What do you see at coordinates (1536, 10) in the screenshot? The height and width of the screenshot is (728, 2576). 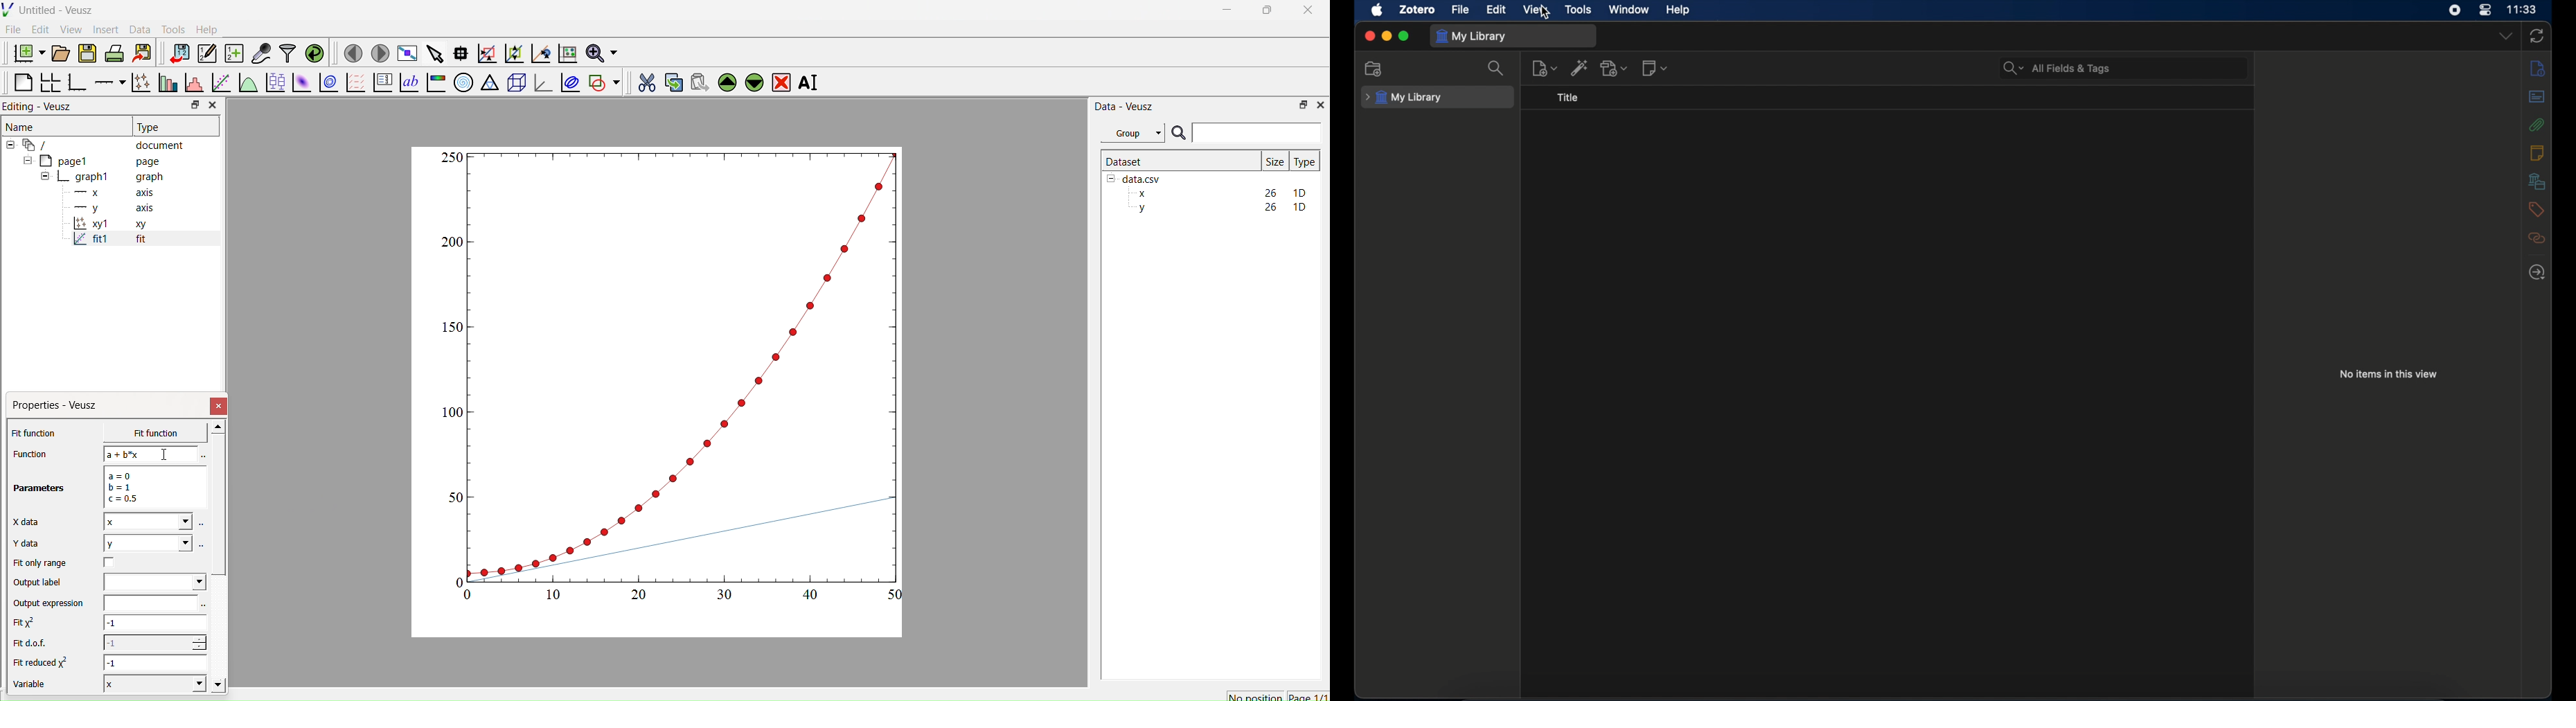 I see `view` at bounding box center [1536, 10].